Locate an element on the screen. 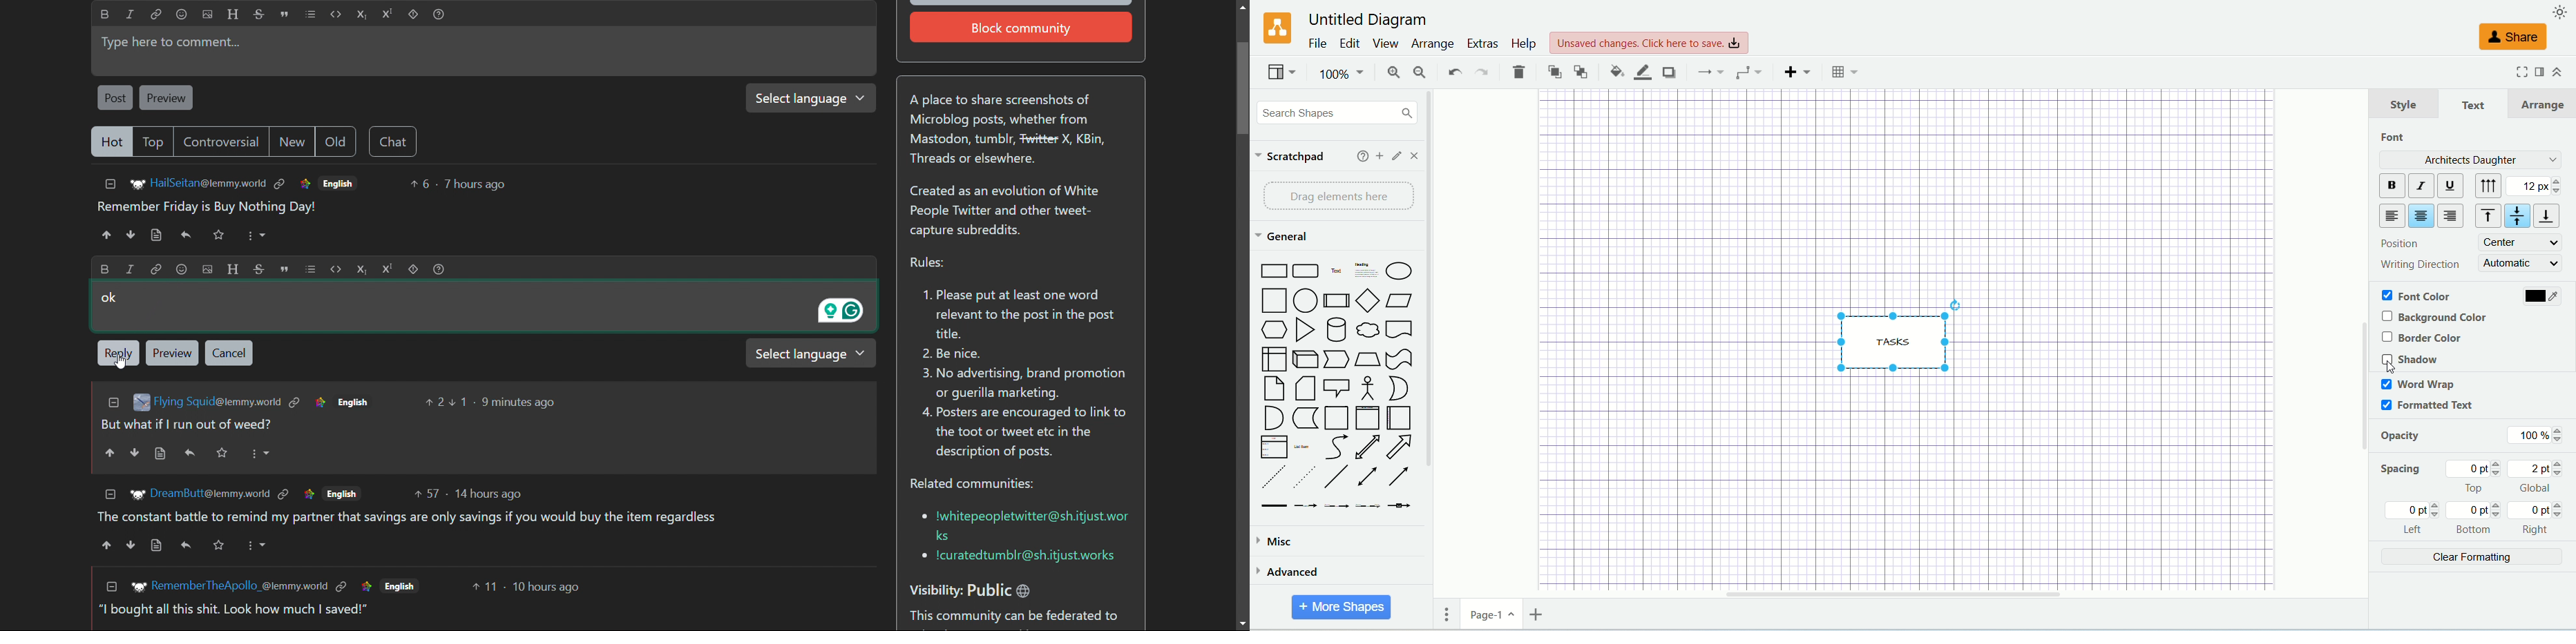  delete is located at coordinates (1518, 71).